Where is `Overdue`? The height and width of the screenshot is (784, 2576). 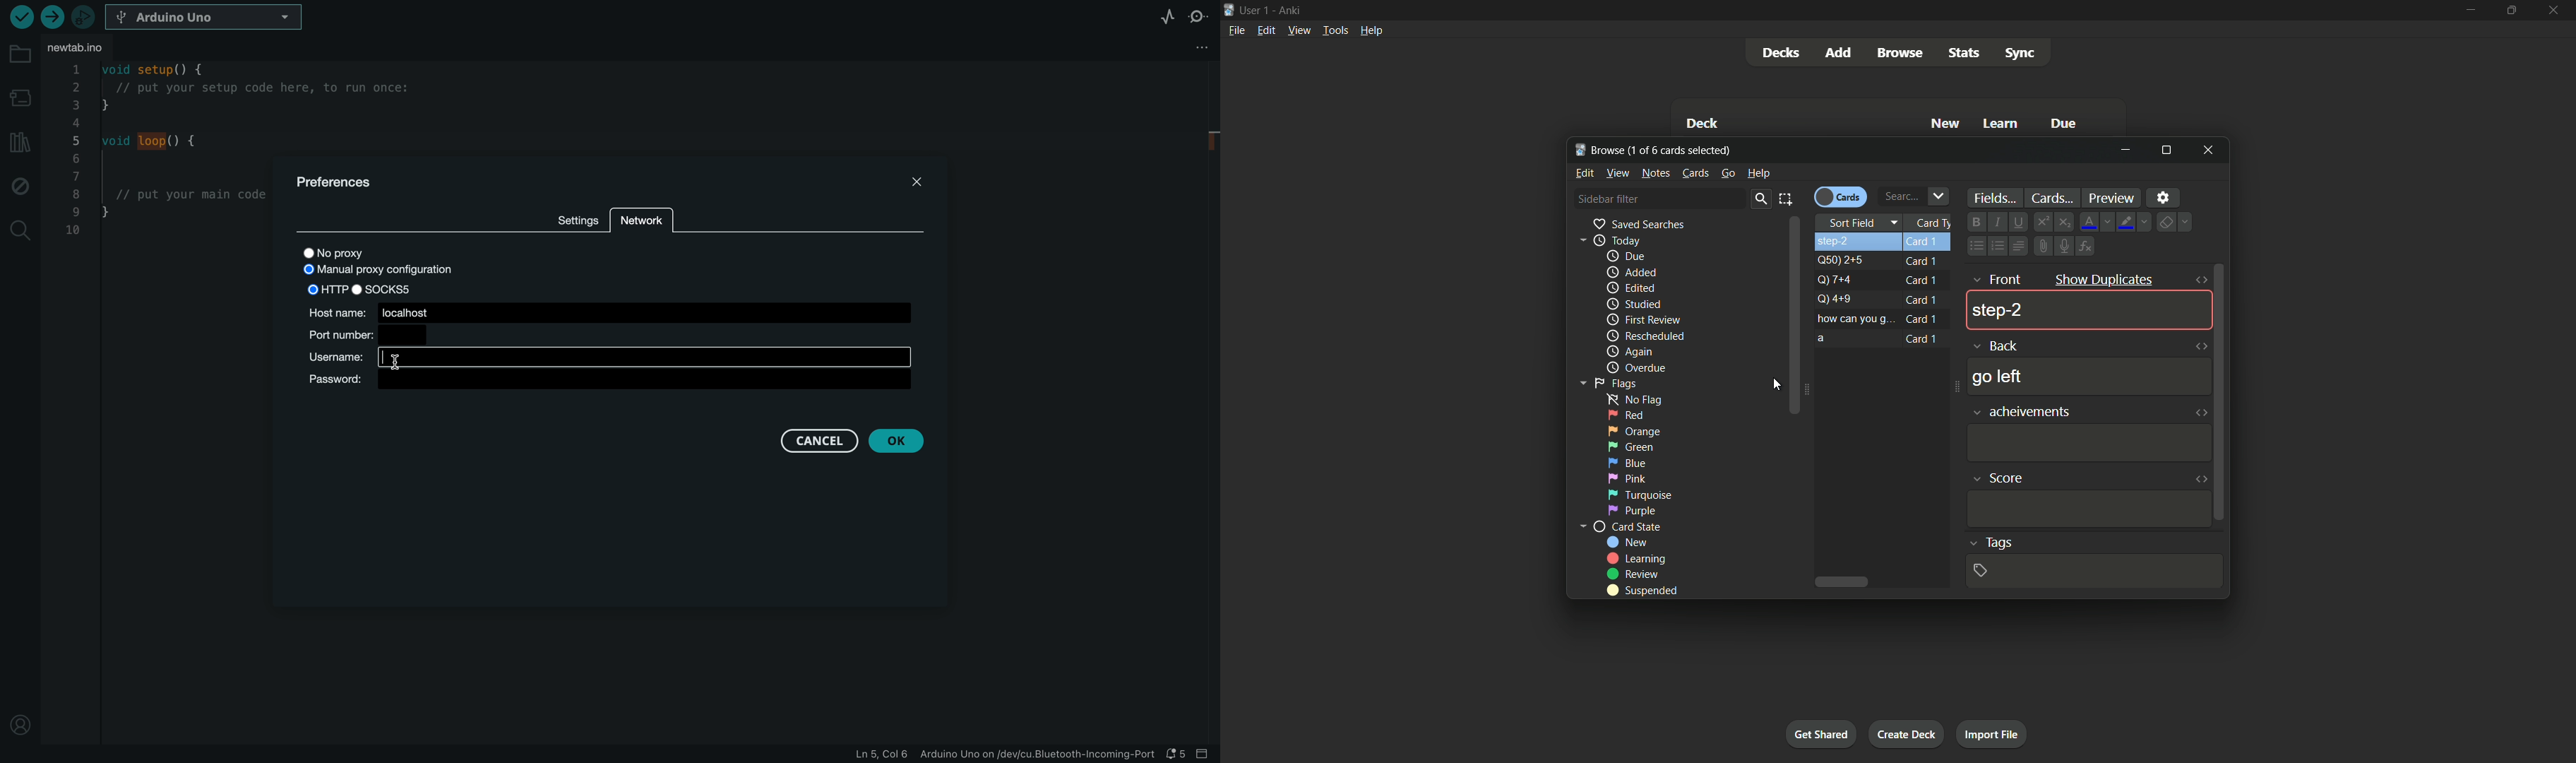 Overdue is located at coordinates (1635, 368).